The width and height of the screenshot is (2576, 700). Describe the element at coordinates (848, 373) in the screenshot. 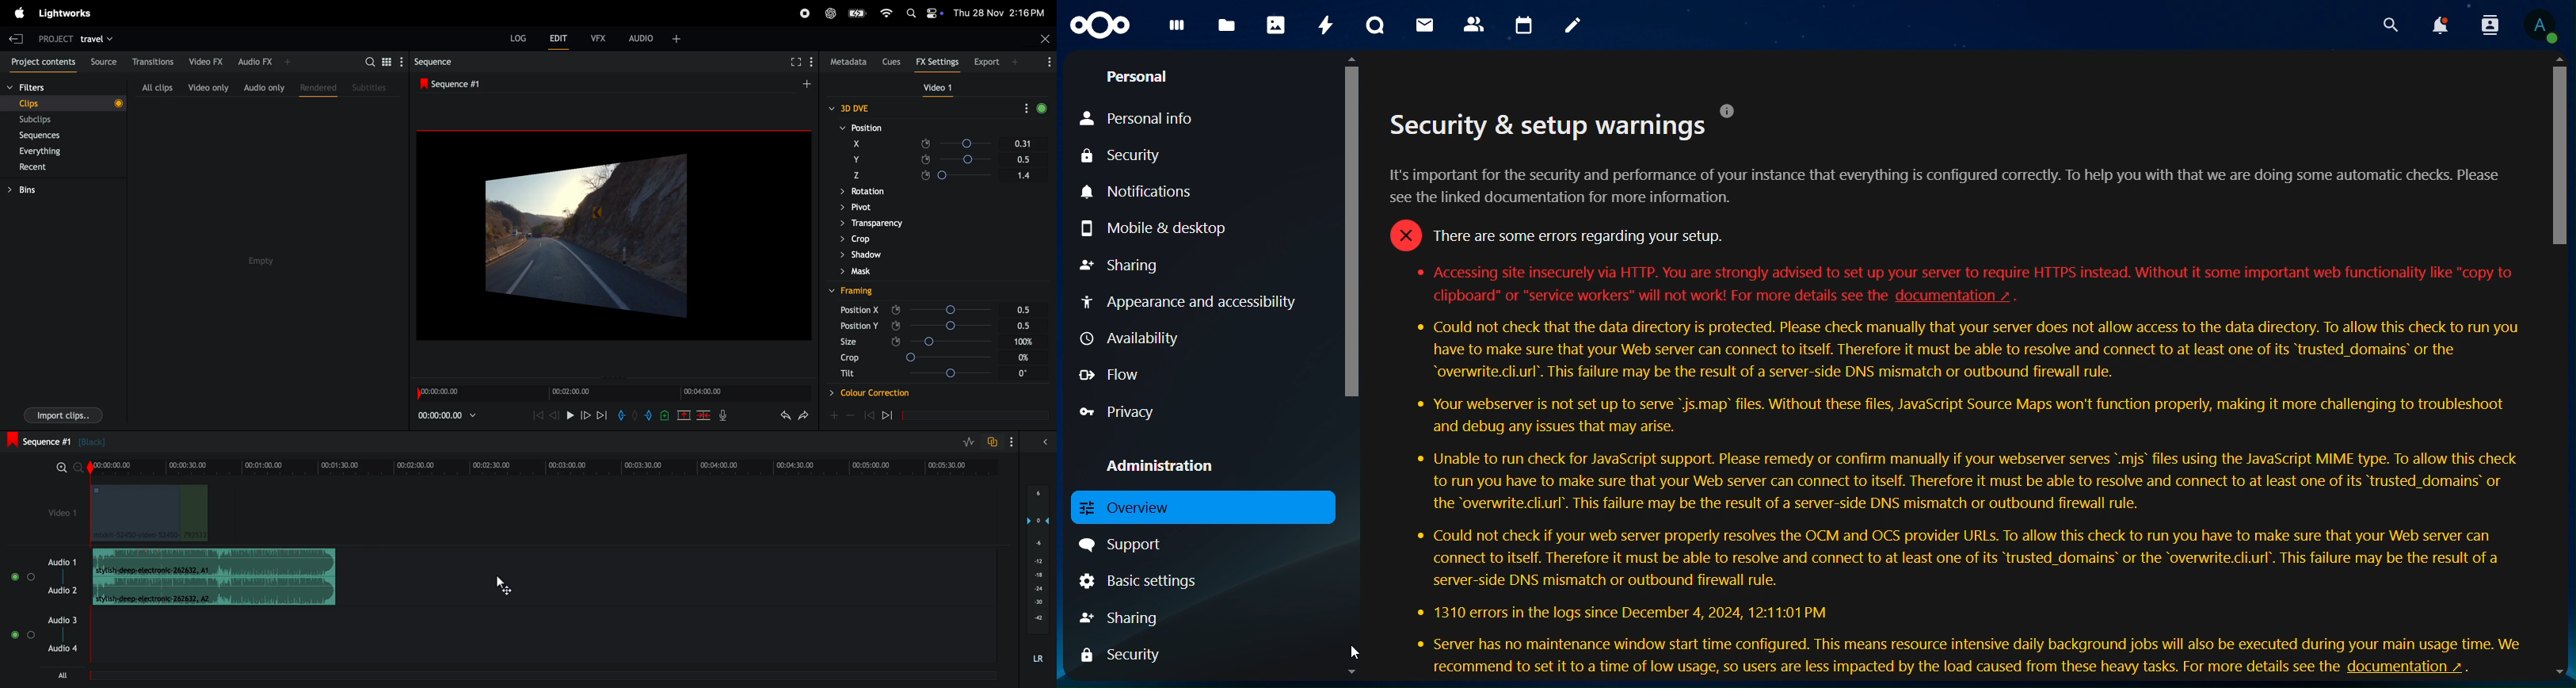

I see `` at that location.